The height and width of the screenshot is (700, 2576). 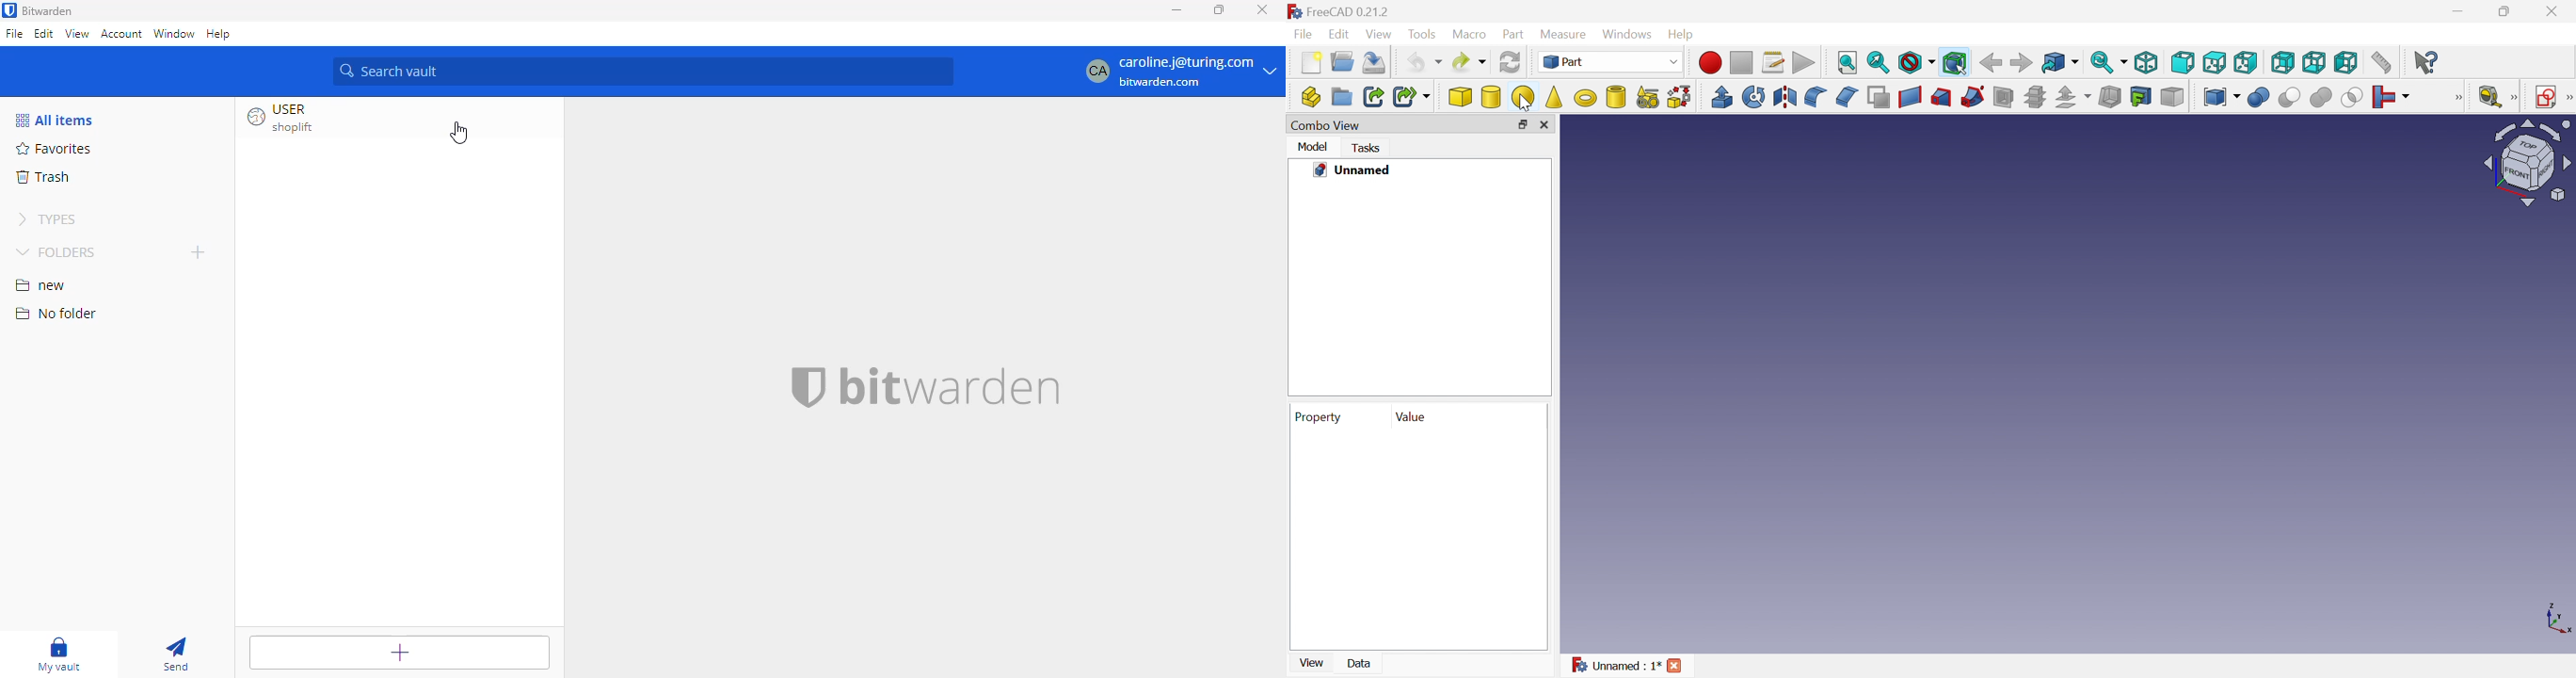 What do you see at coordinates (121, 33) in the screenshot?
I see `account` at bounding box center [121, 33].